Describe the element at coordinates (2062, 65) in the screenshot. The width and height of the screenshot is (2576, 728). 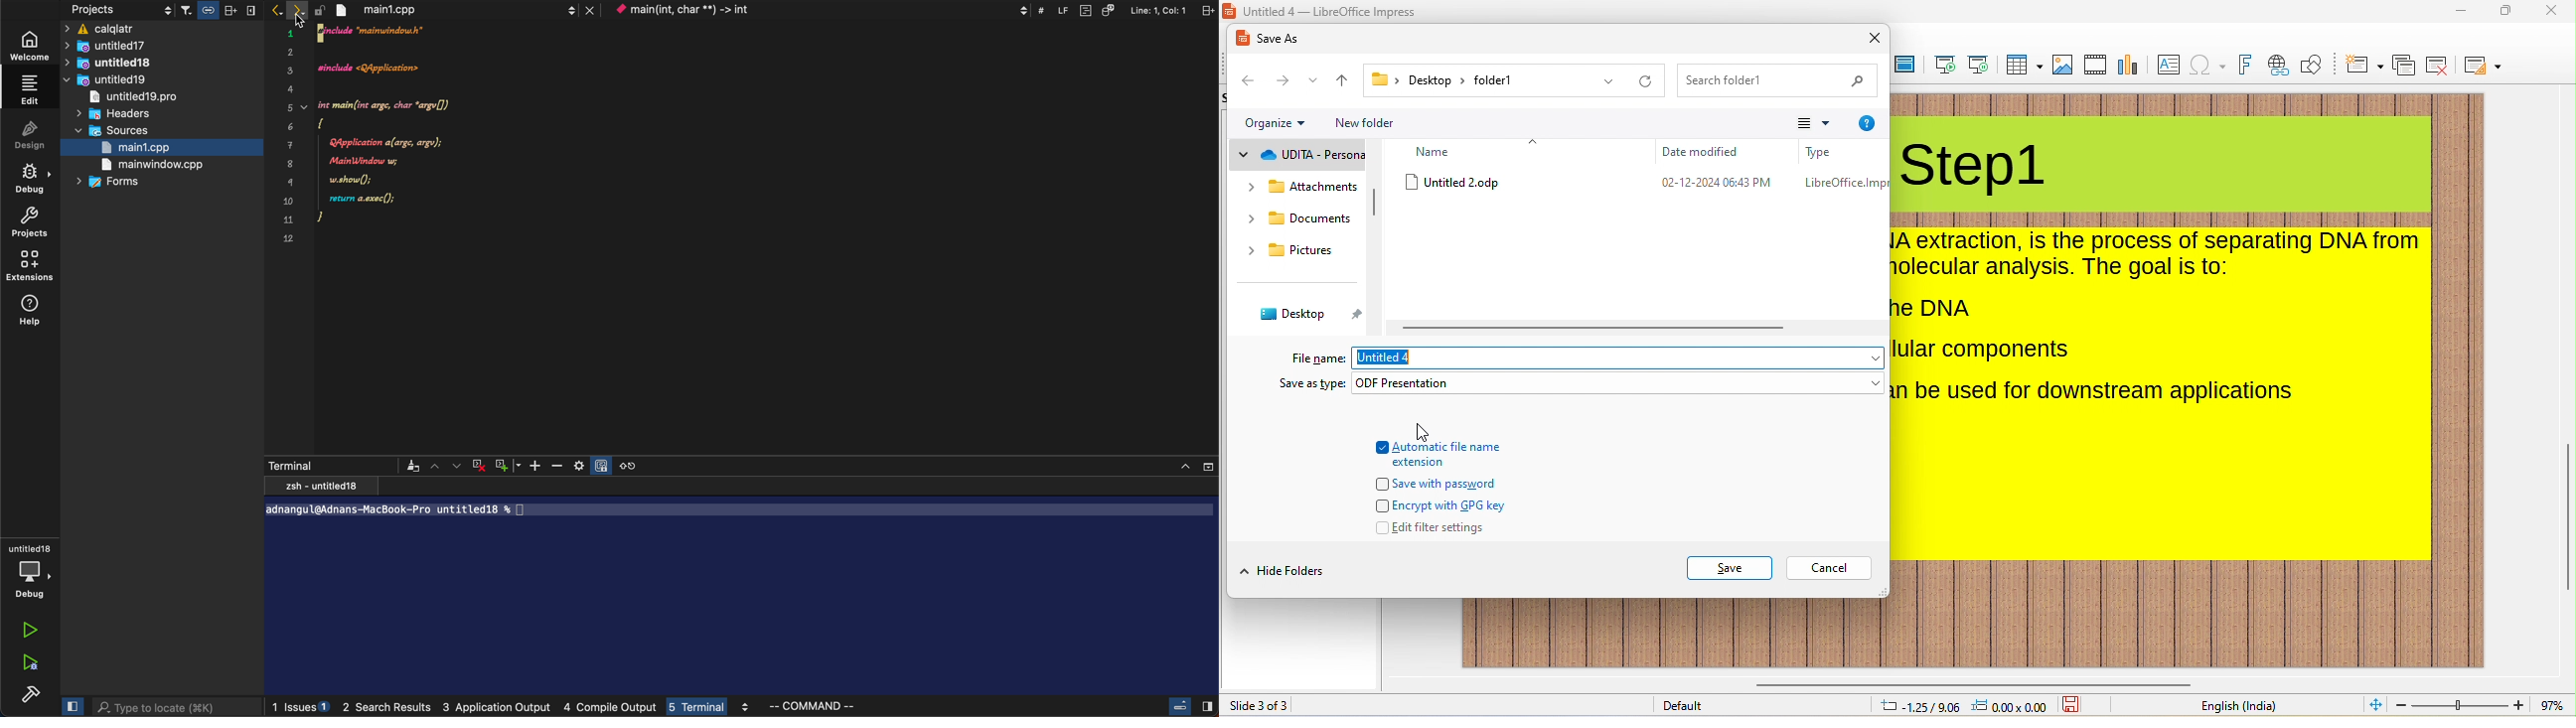
I see `image` at that location.